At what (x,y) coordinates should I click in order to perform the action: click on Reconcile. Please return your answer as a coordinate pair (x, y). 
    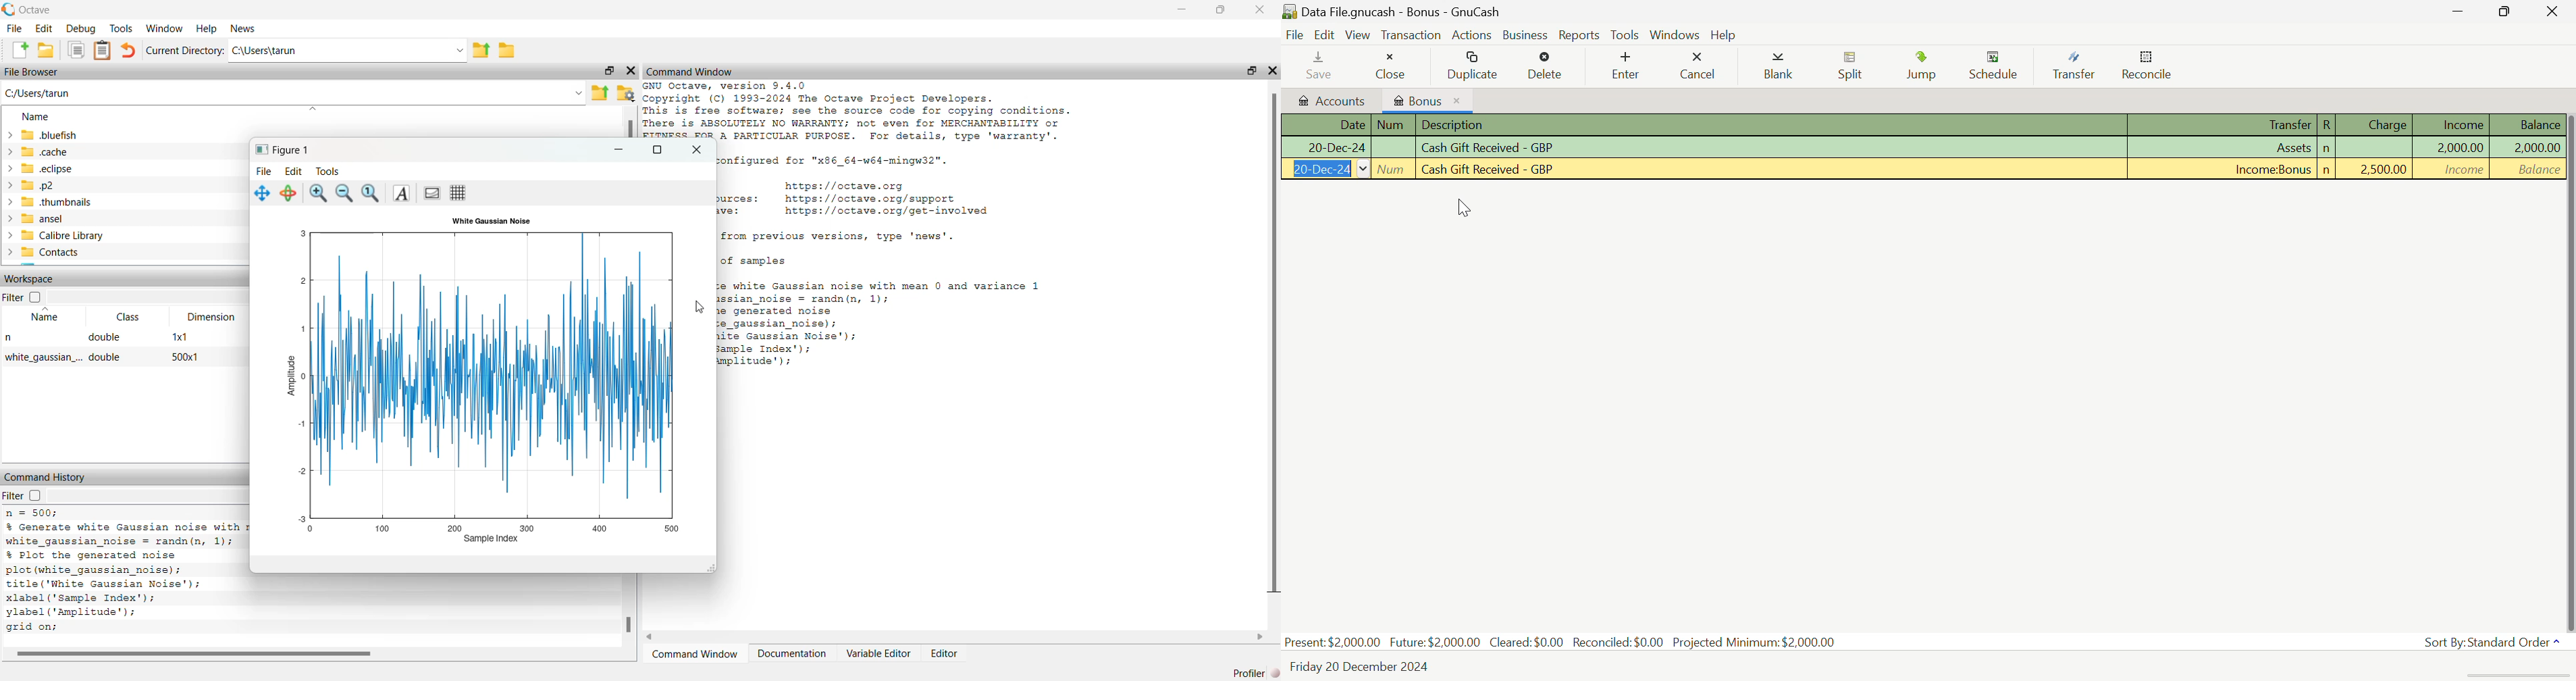
    Looking at the image, I should click on (2147, 66).